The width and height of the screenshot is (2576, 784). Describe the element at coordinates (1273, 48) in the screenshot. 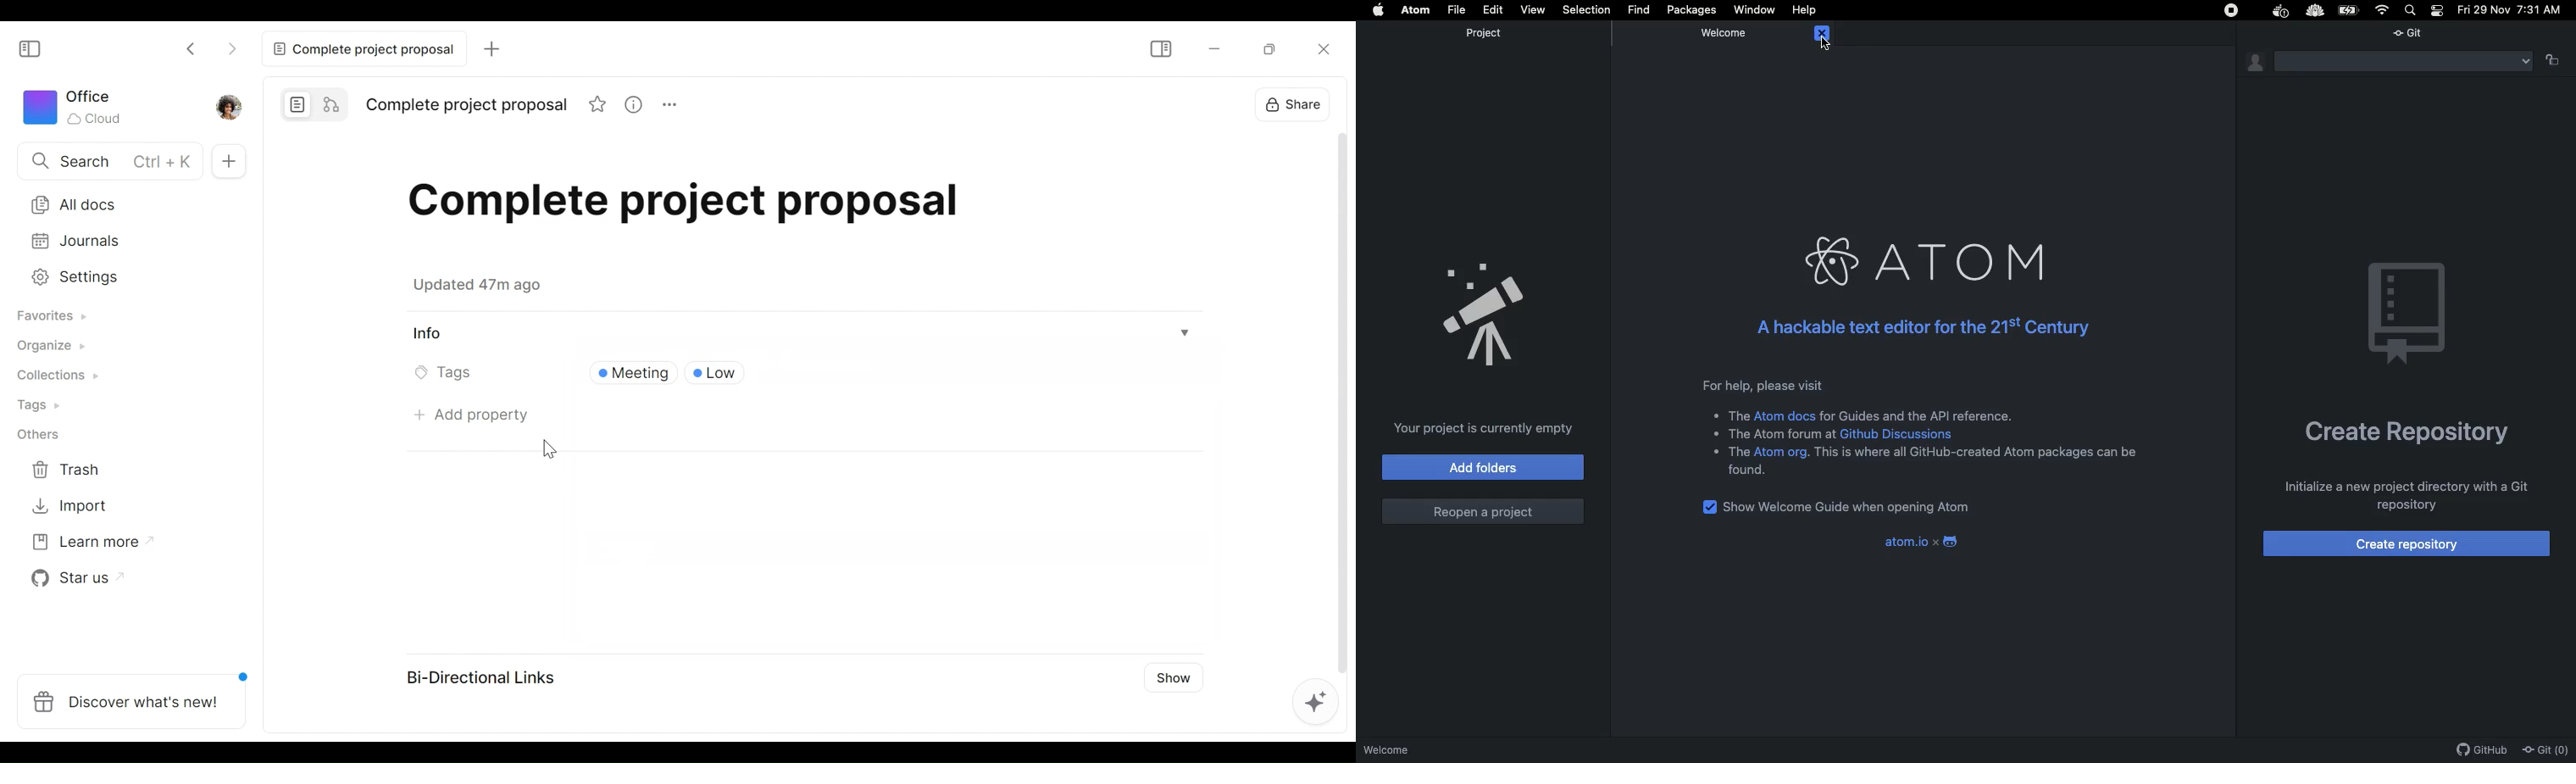

I see `Restore` at that location.